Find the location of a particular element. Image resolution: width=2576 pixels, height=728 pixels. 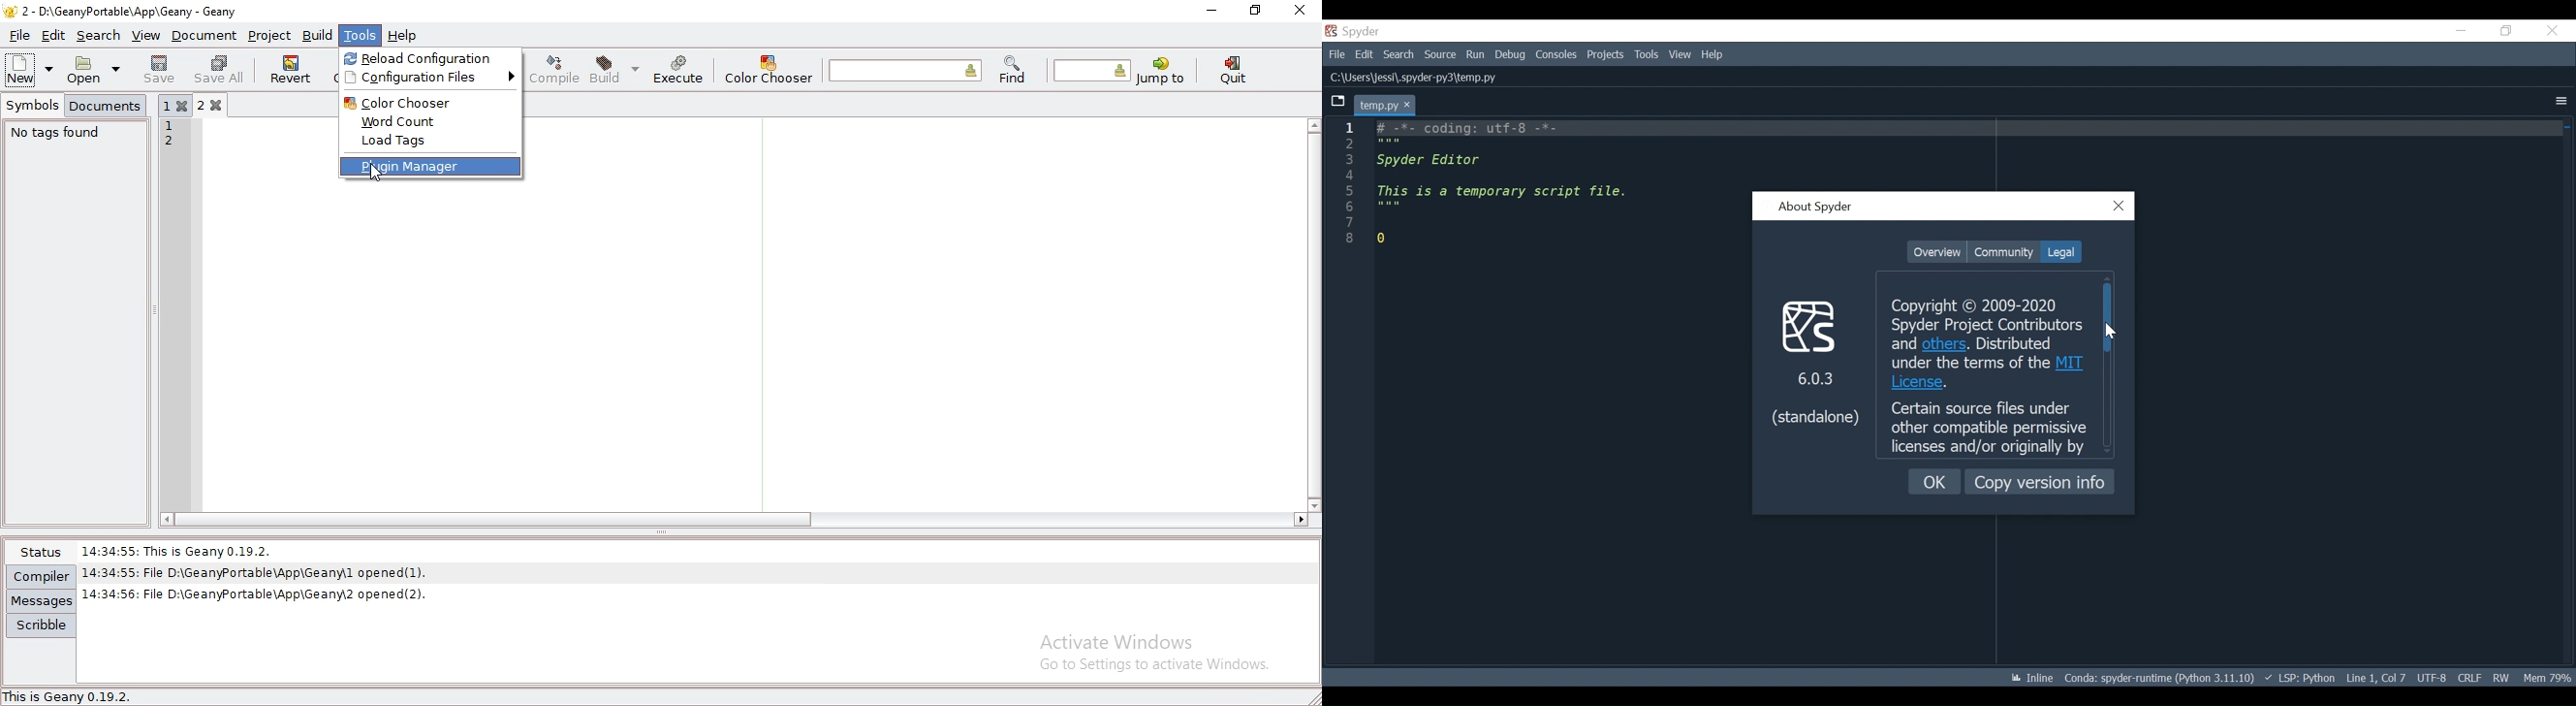

plugin manager is located at coordinates (429, 168).